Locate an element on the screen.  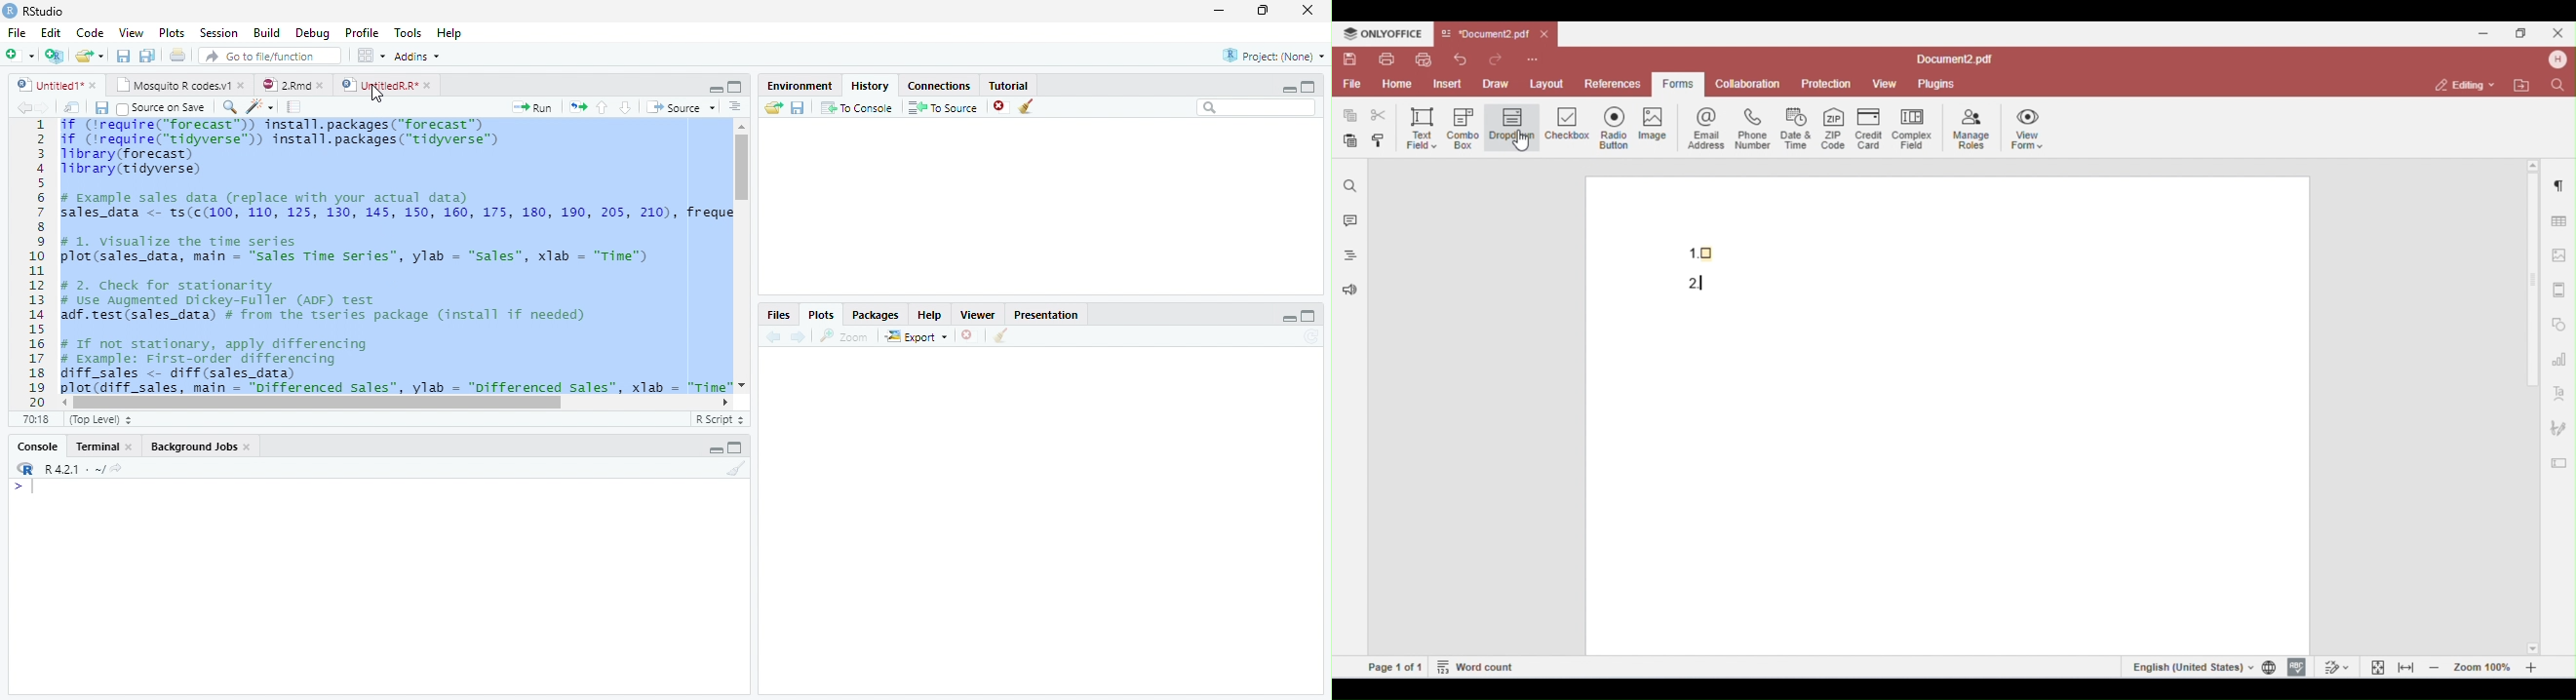
Re-run is located at coordinates (576, 107).